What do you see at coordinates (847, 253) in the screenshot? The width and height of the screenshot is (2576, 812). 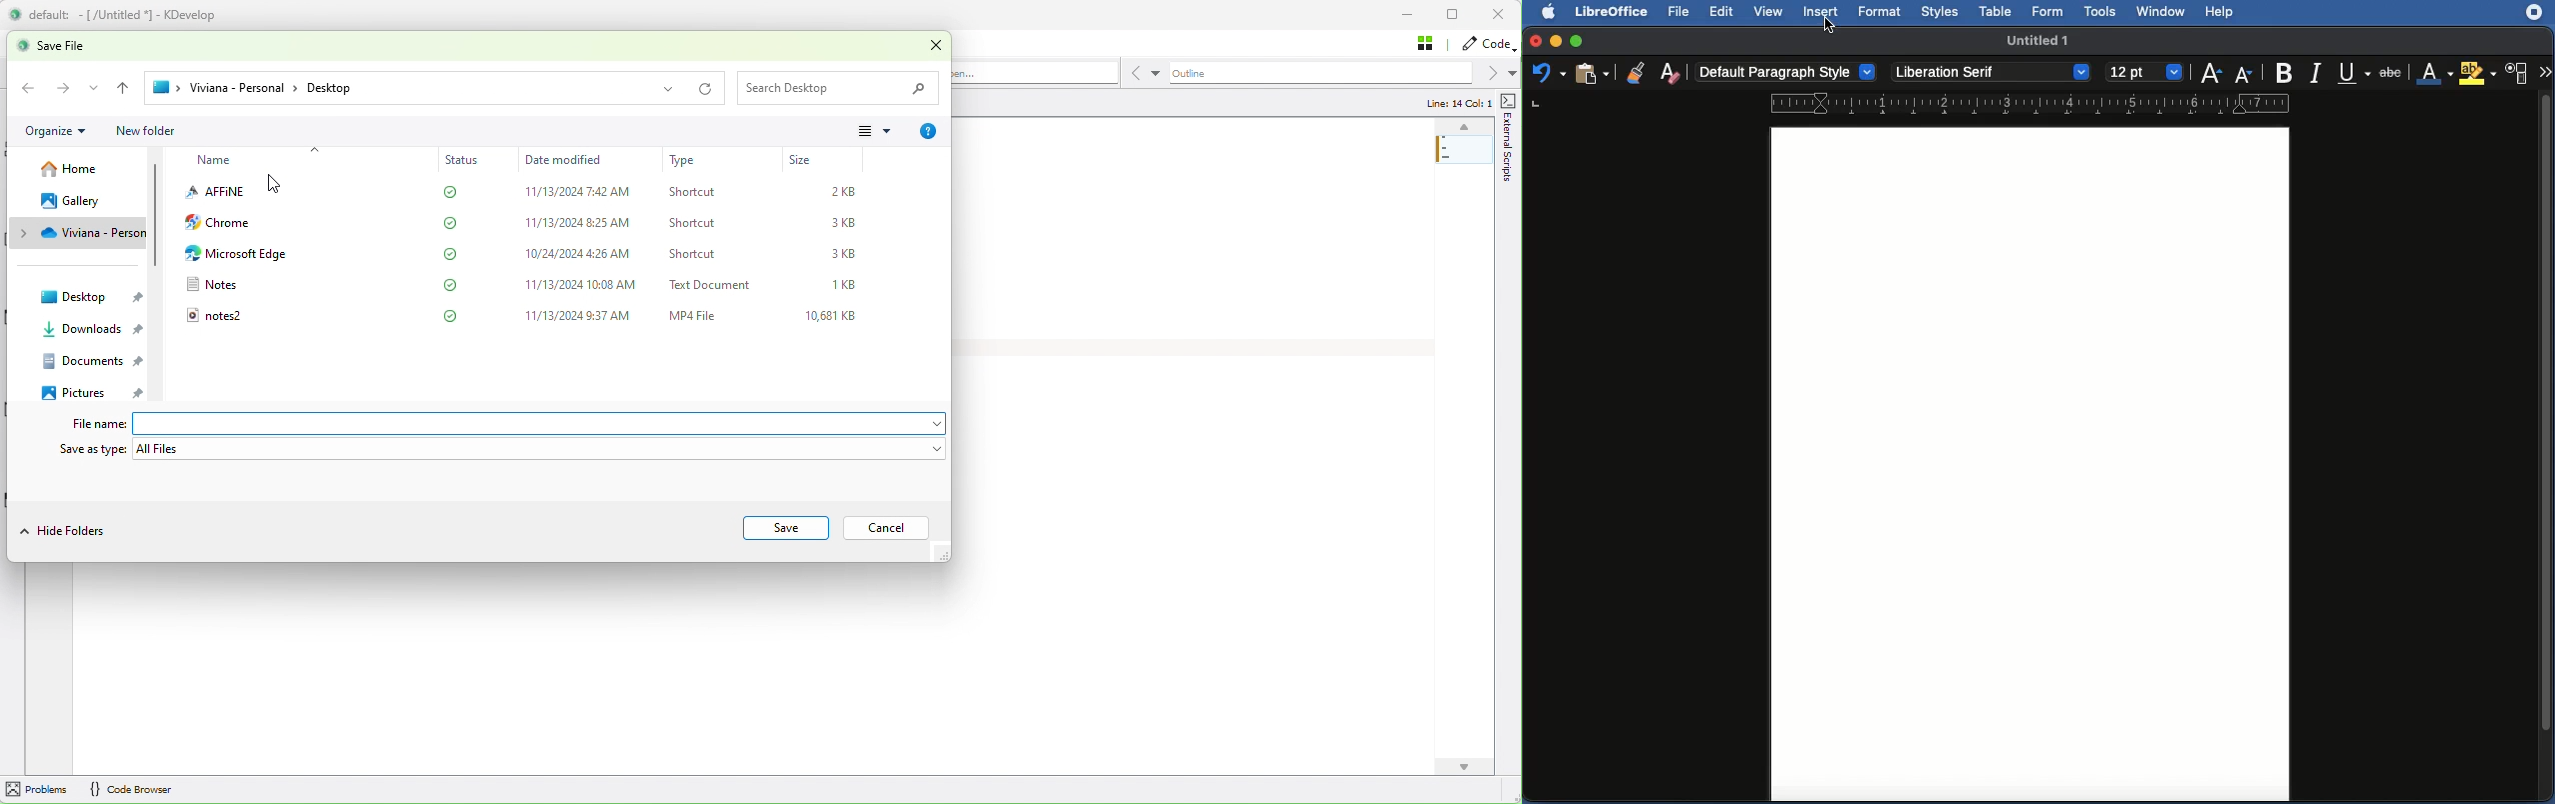 I see `3KB` at bounding box center [847, 253].